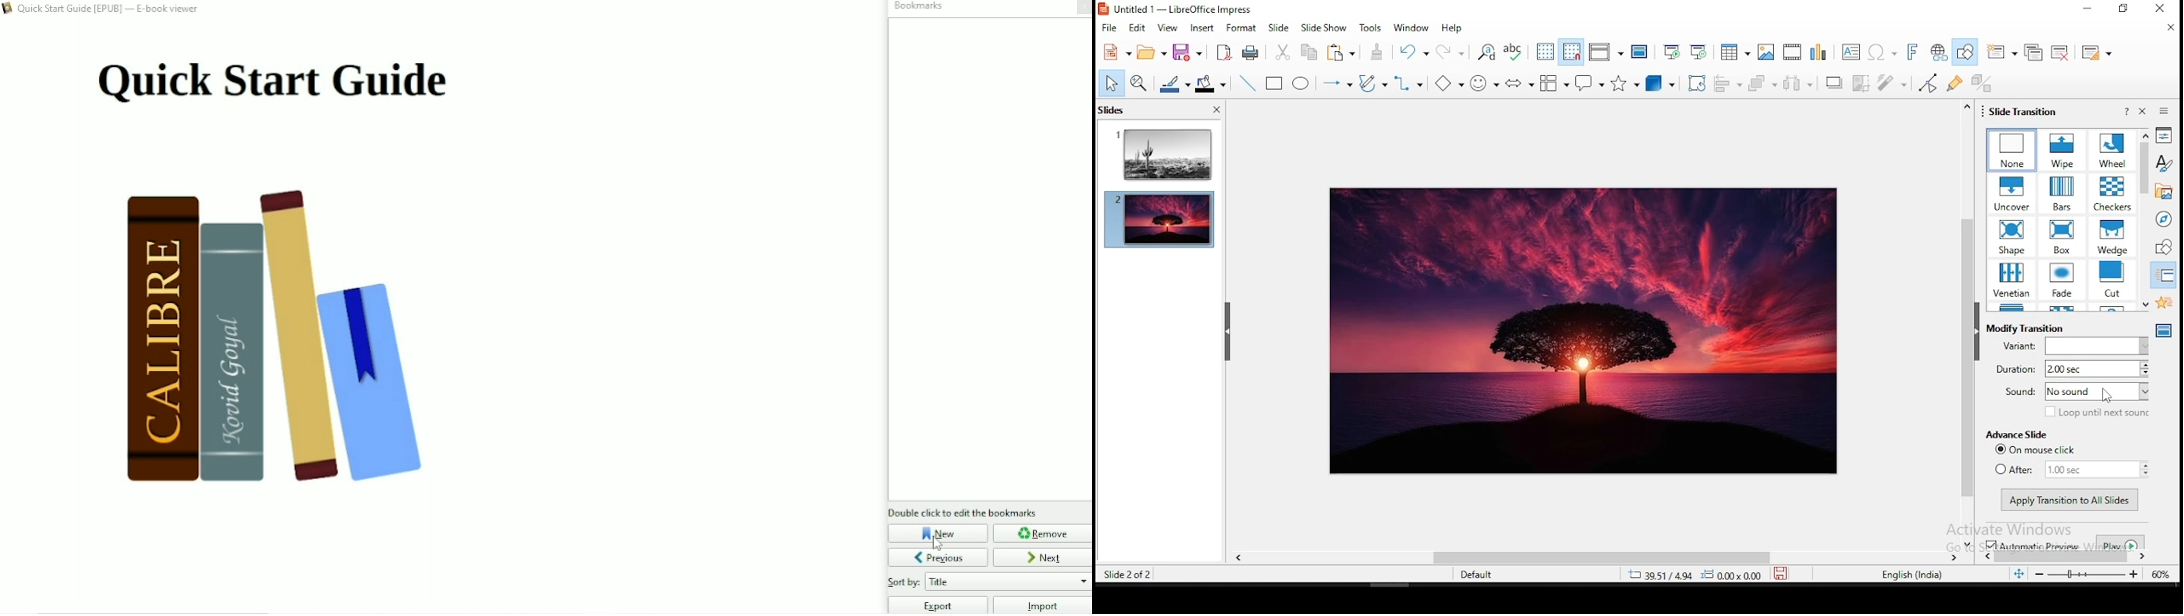  I want to click on duration, so click(2072, 368).